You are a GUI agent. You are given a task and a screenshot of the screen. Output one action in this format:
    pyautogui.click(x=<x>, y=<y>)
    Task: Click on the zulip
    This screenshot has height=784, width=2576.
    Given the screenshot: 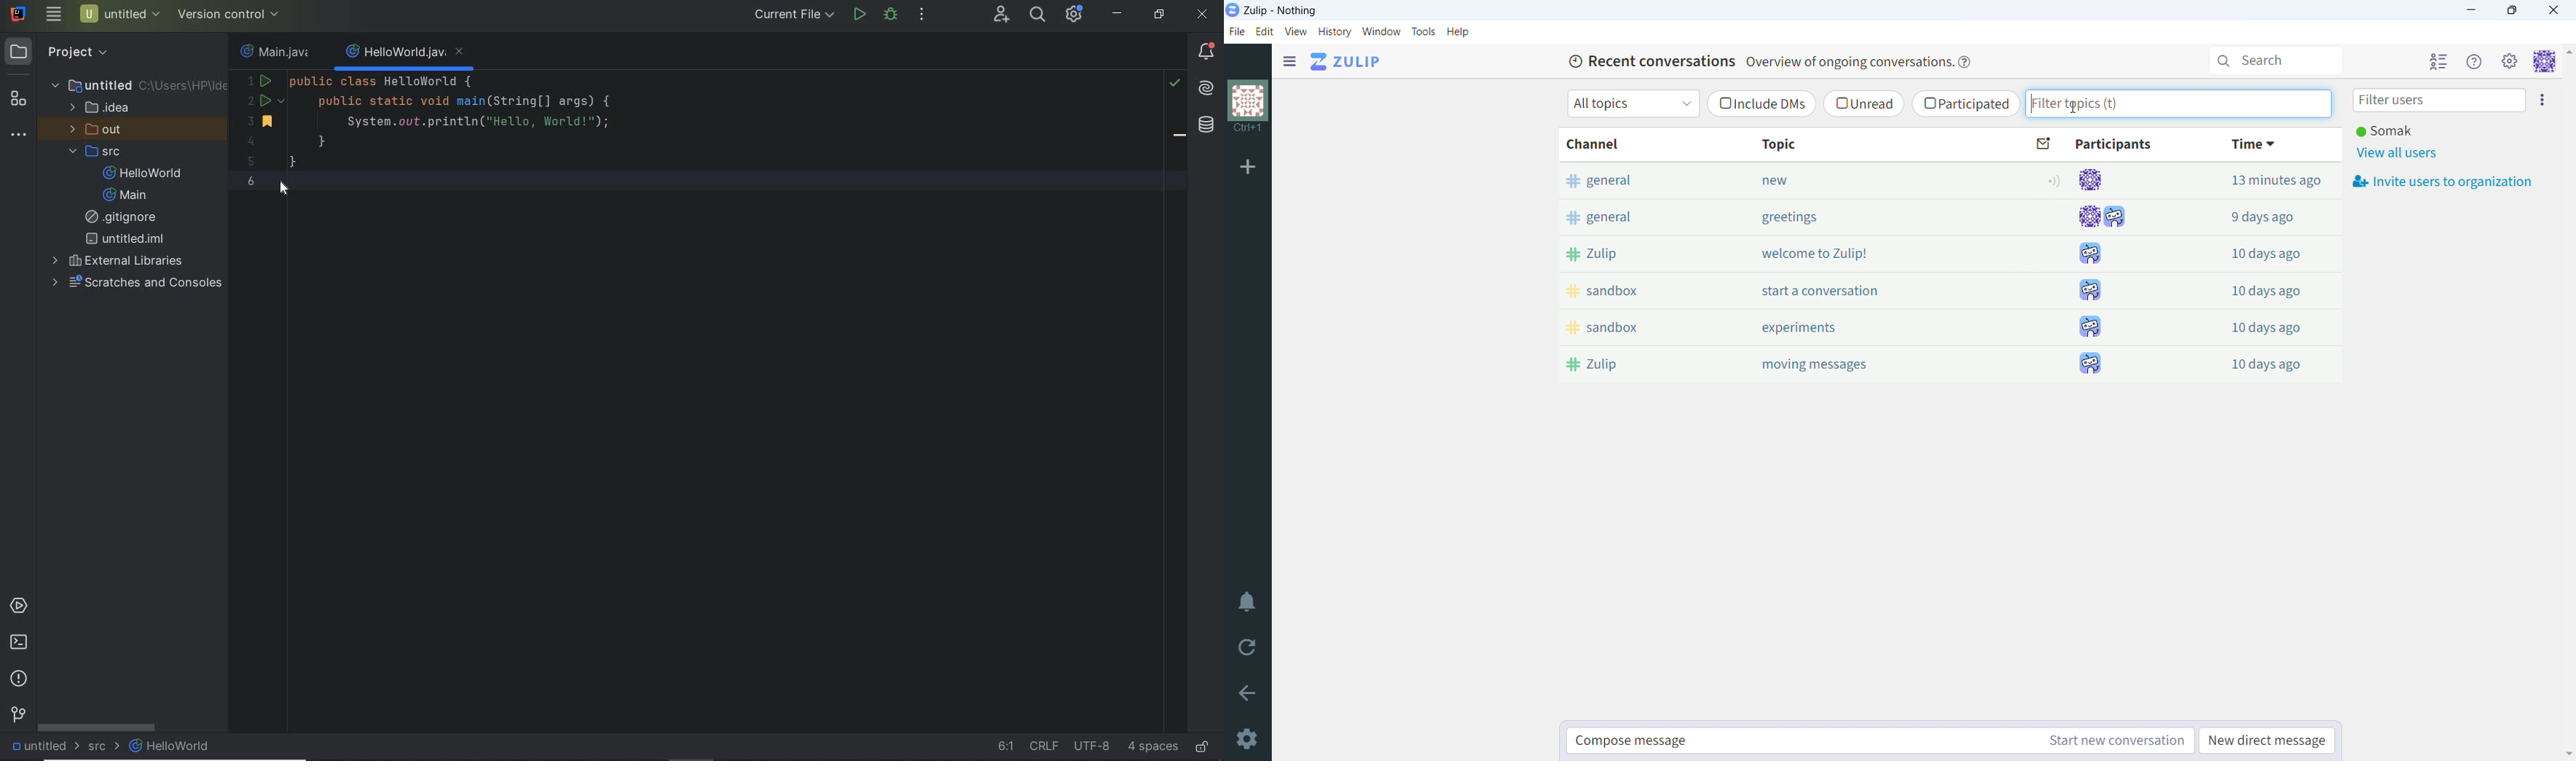 What is the action you would take?
    pyautogui.click(x=1634, y=364)
    